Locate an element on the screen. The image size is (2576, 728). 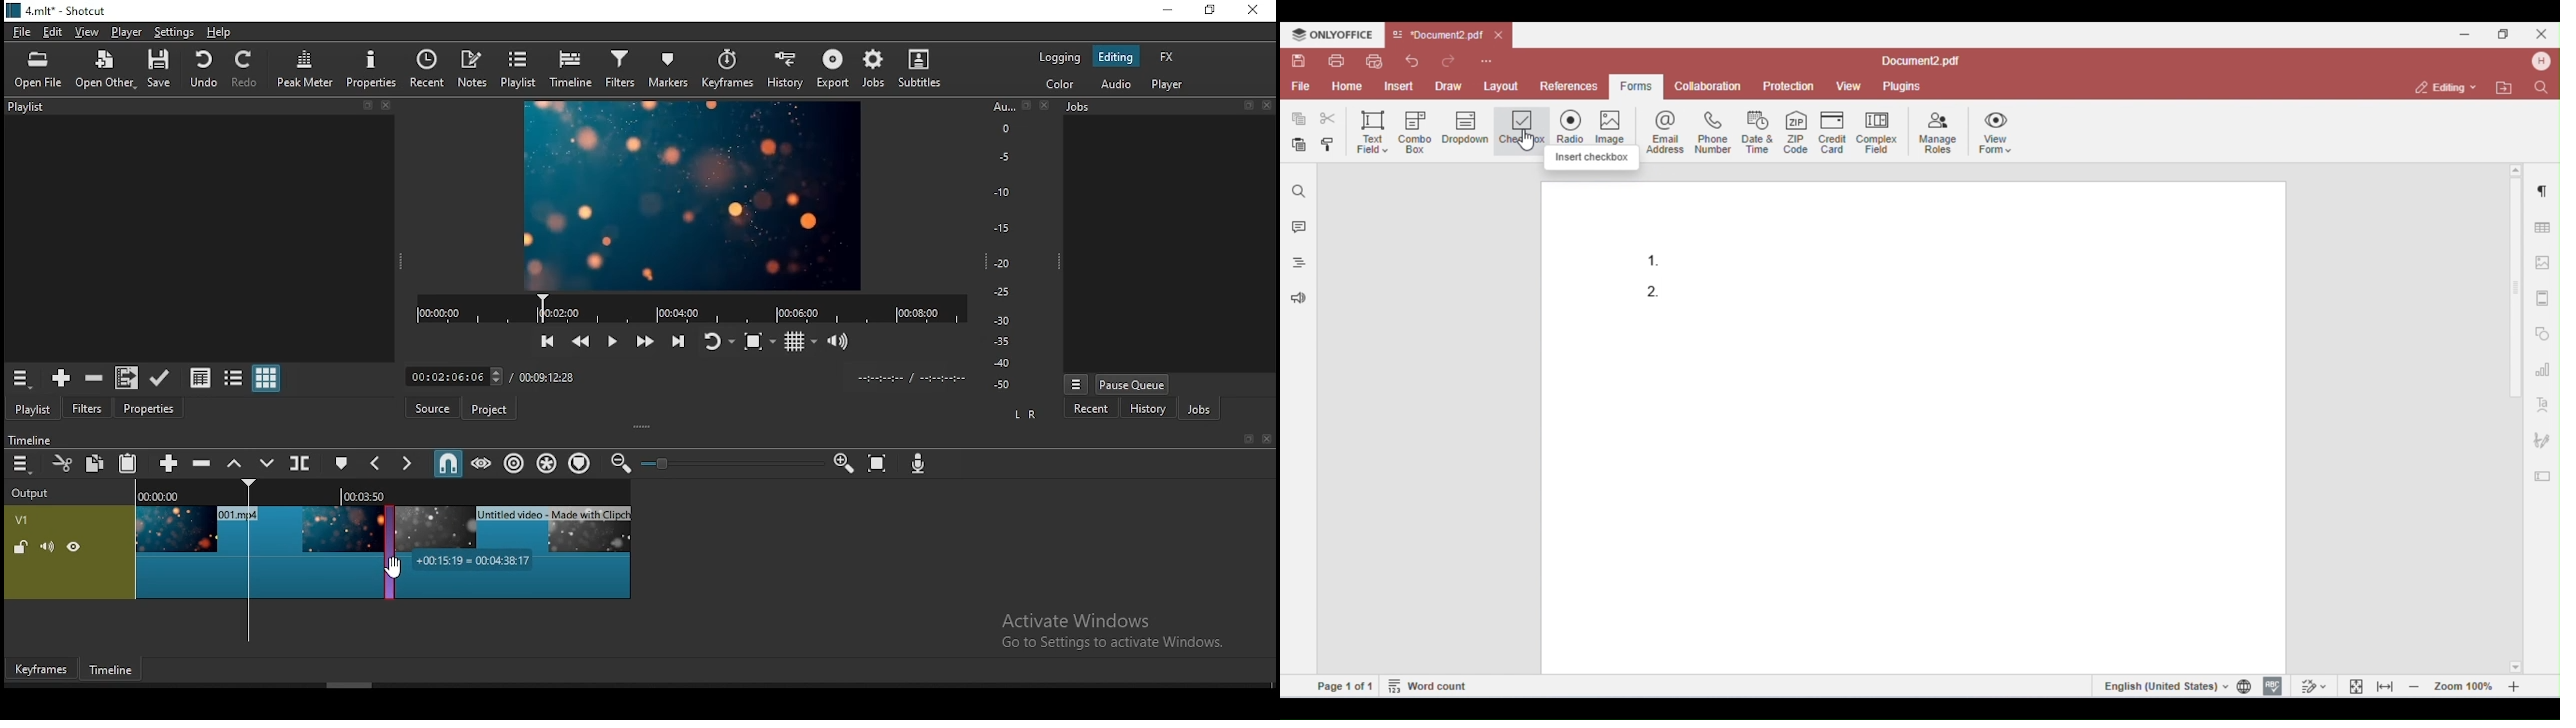
history is located at coordinates (787, 69).